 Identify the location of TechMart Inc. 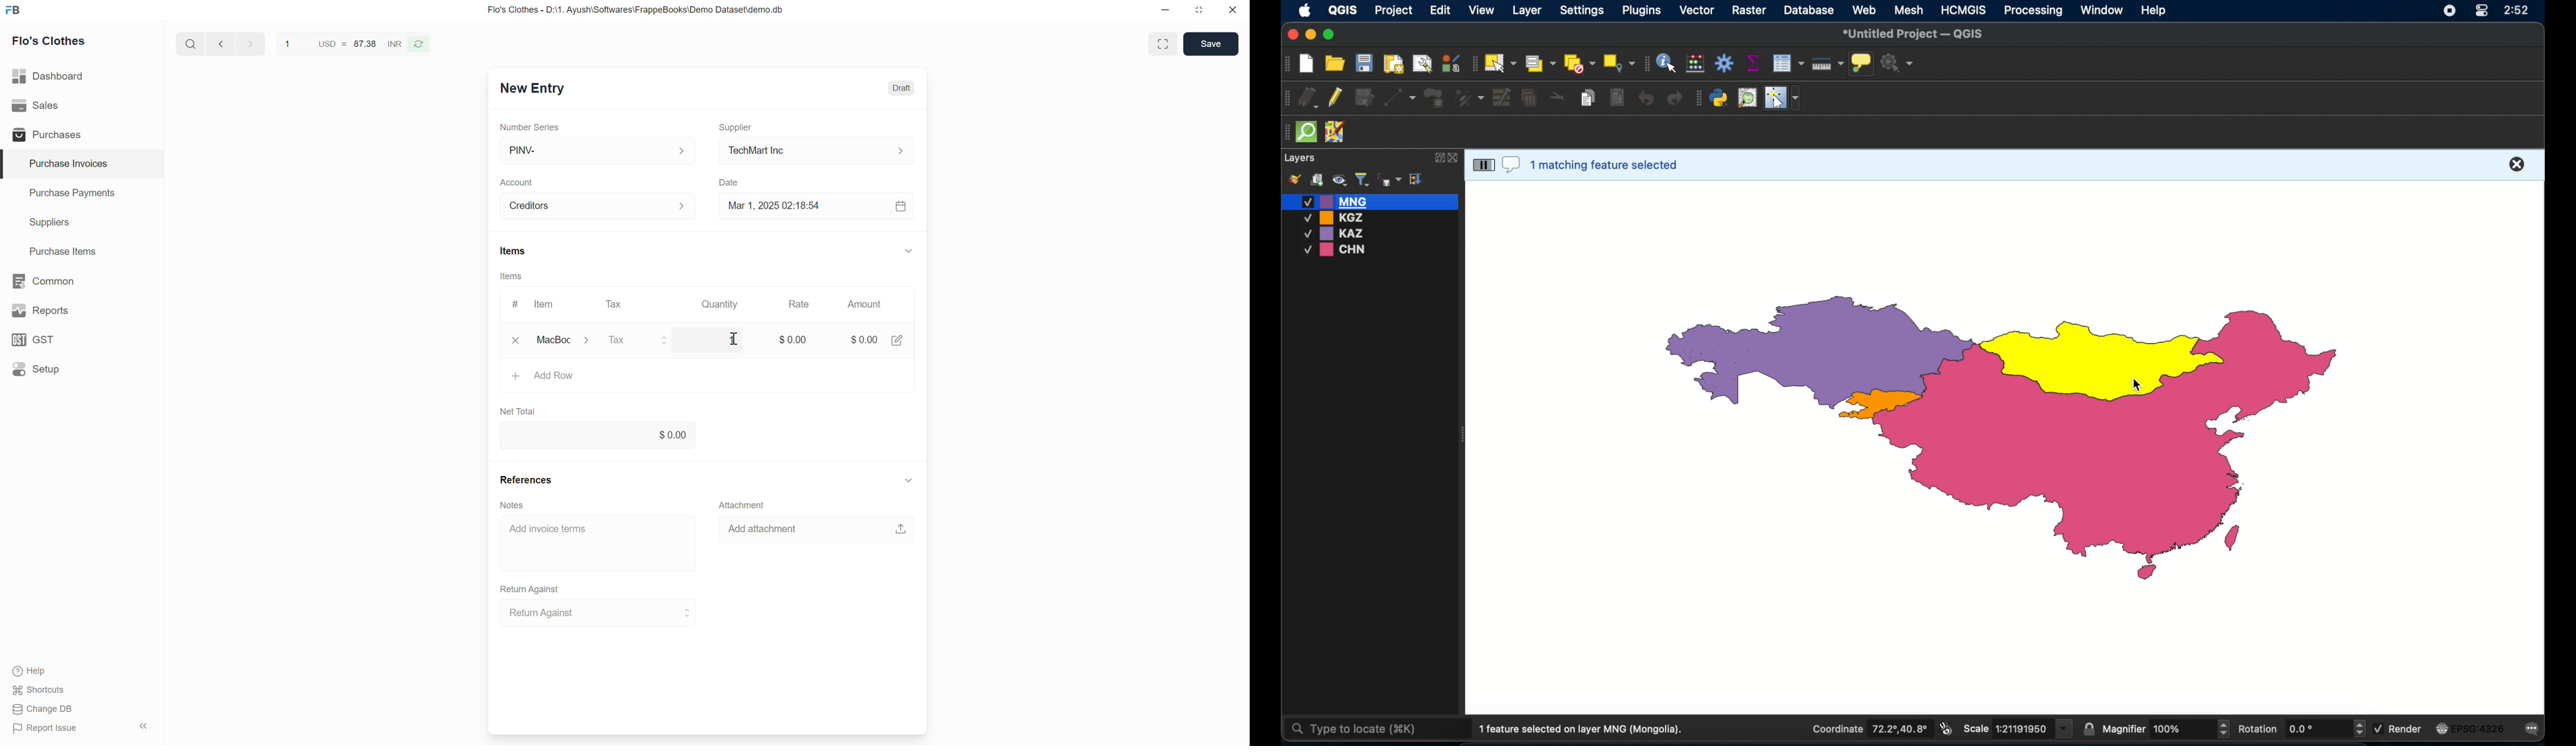
(817, 151).